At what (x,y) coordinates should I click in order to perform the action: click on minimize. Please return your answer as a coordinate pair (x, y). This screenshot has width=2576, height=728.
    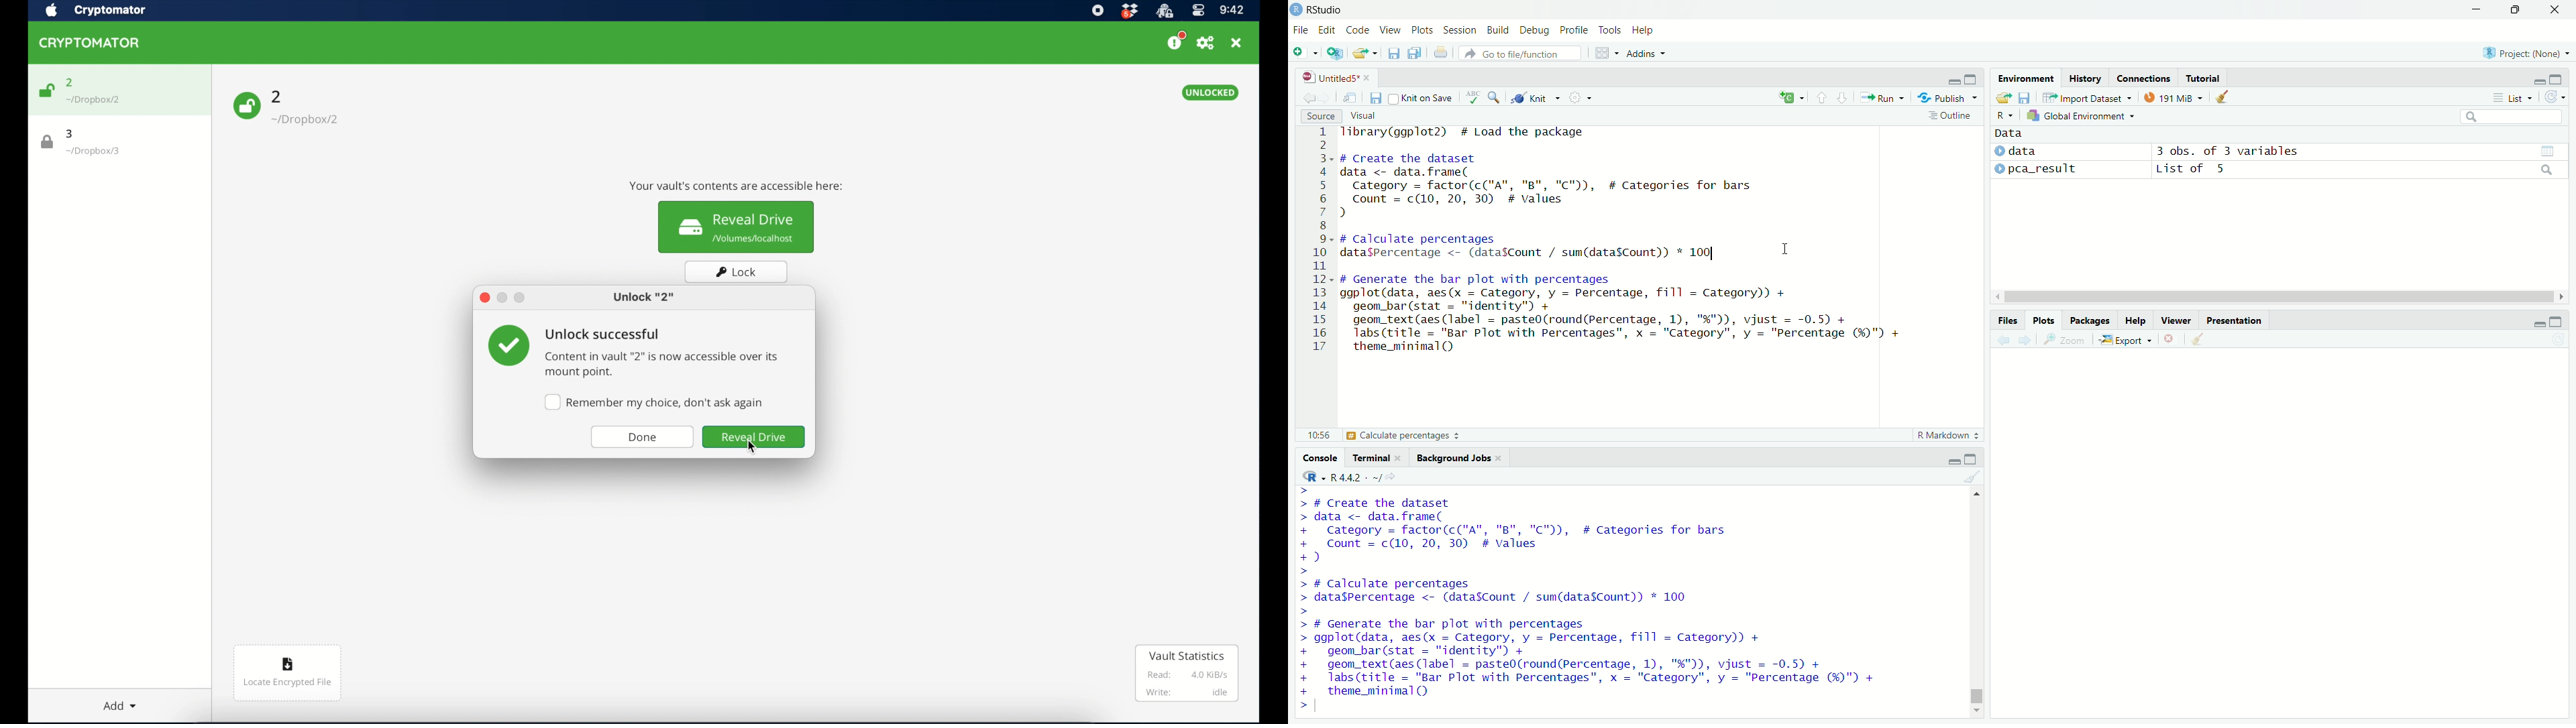
    Looking at the image, I should click on (502, 298).